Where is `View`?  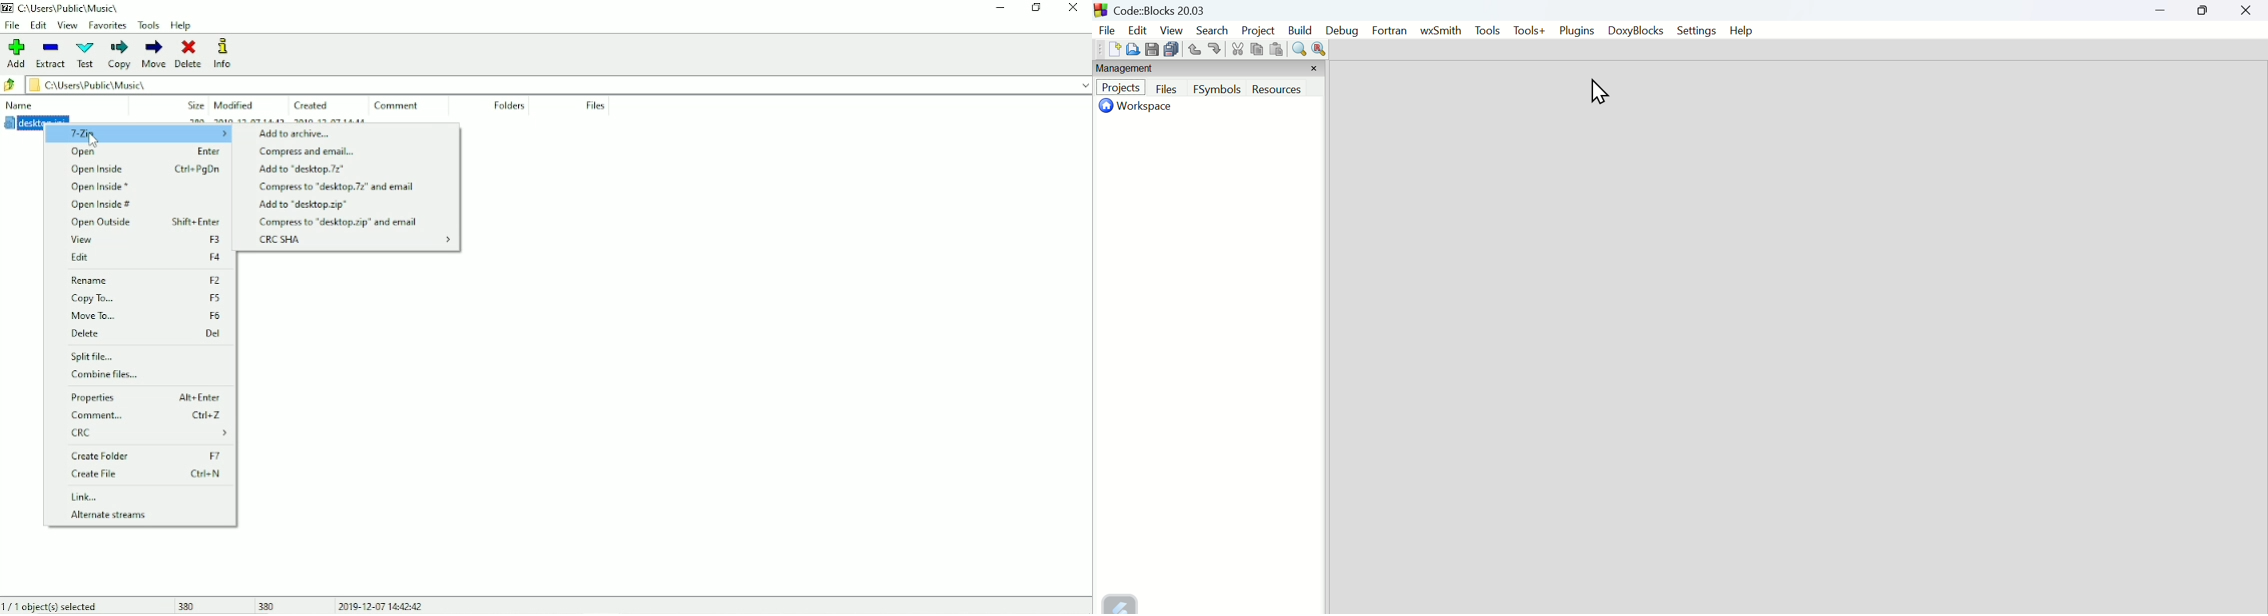
View is located at coordinates (68, 25).